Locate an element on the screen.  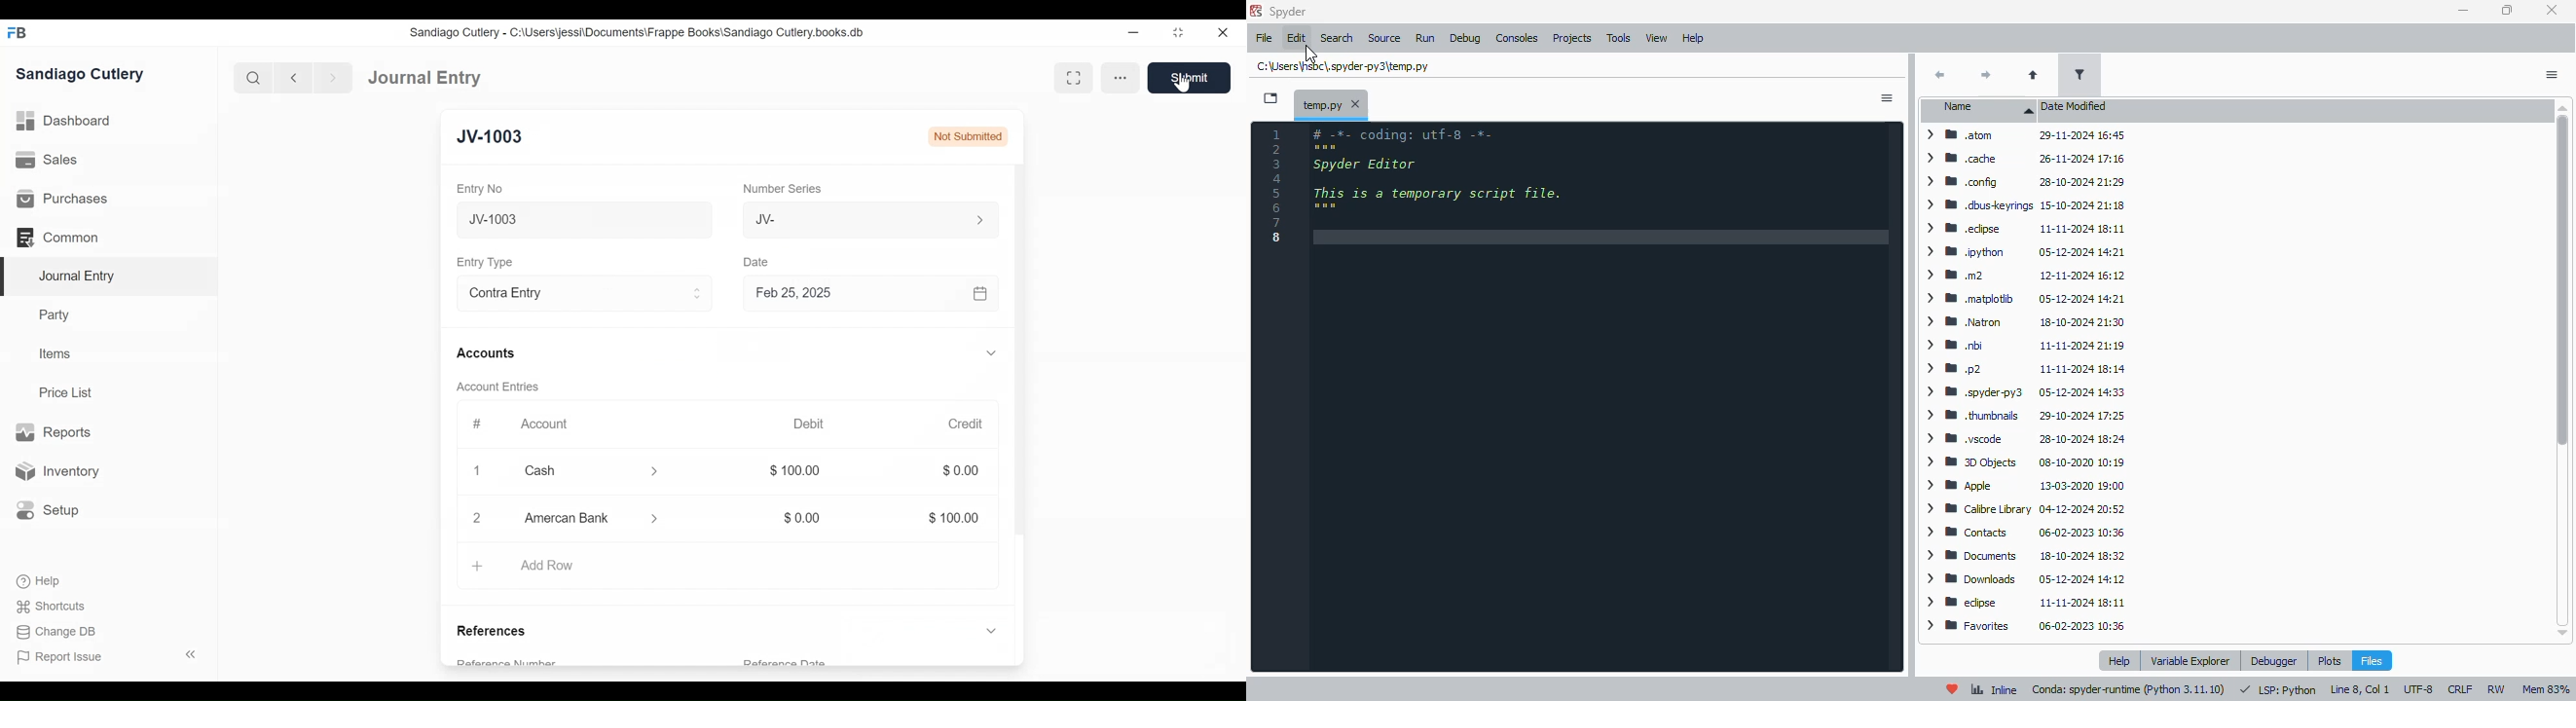
>  atom 29-11-2024 16:45 is located at coordinates (2021, 137).